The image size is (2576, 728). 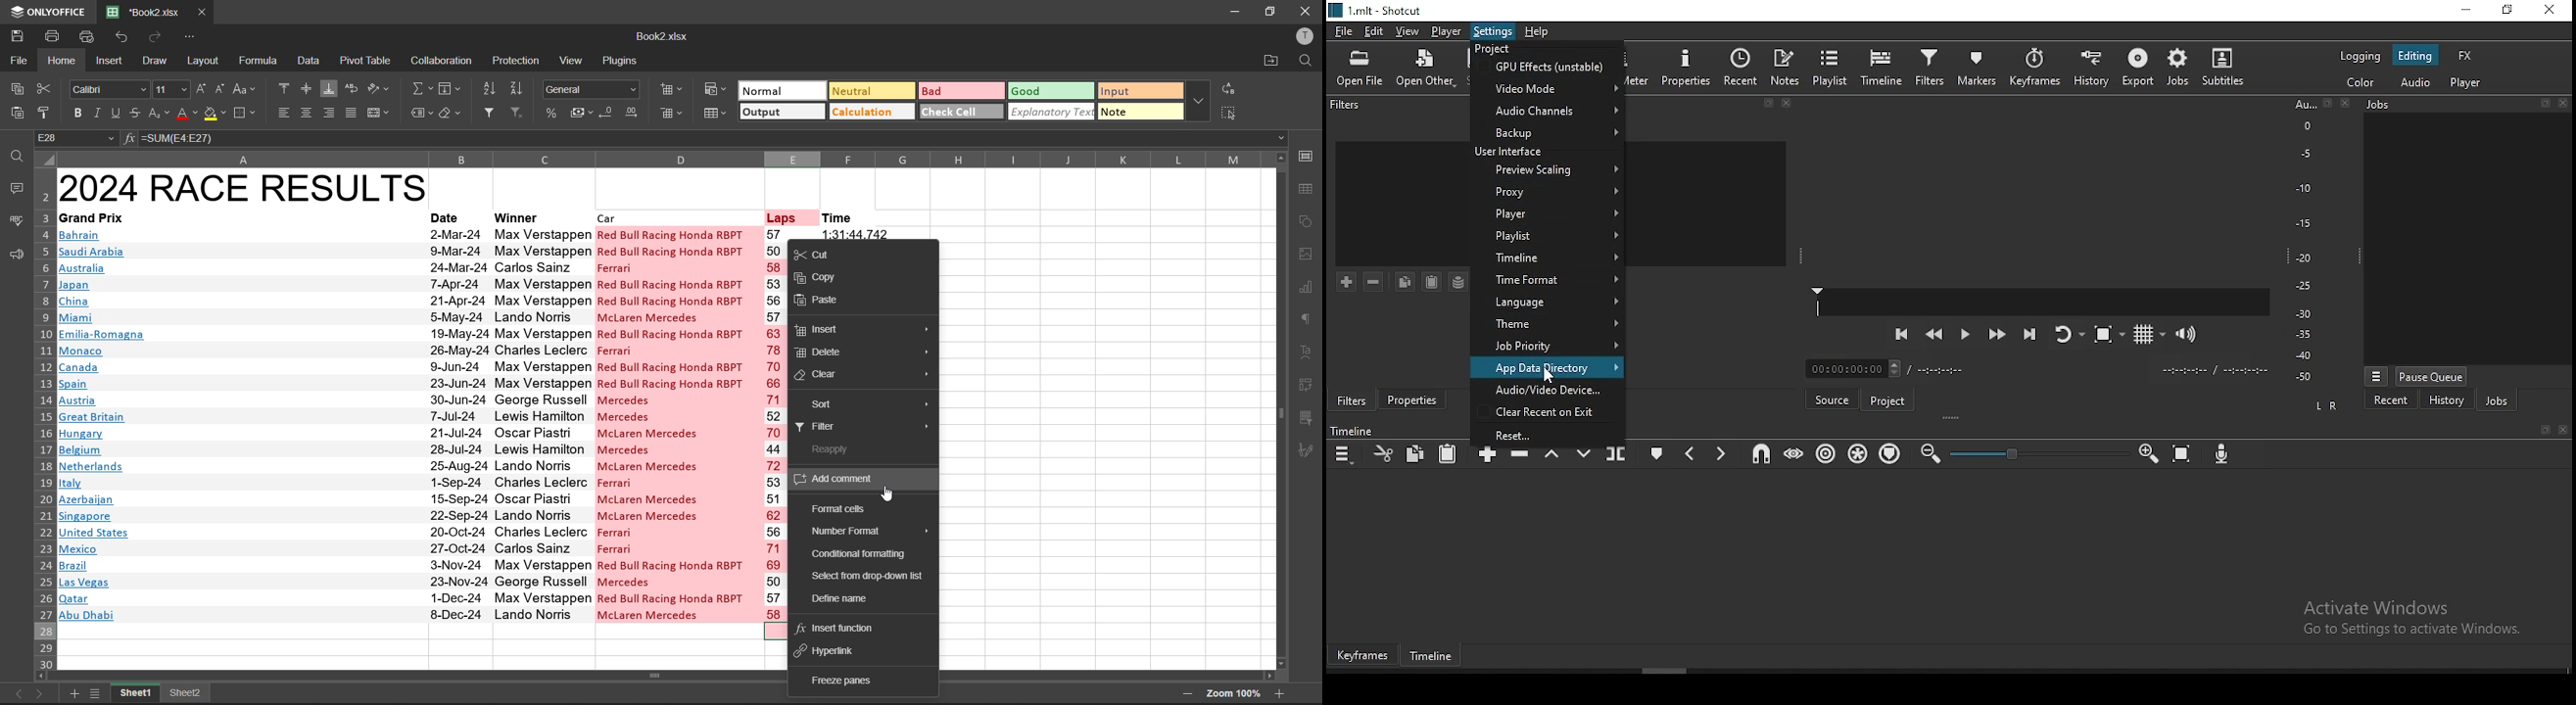 I want to click on remove selected filter, so click(x=1372, y=281).